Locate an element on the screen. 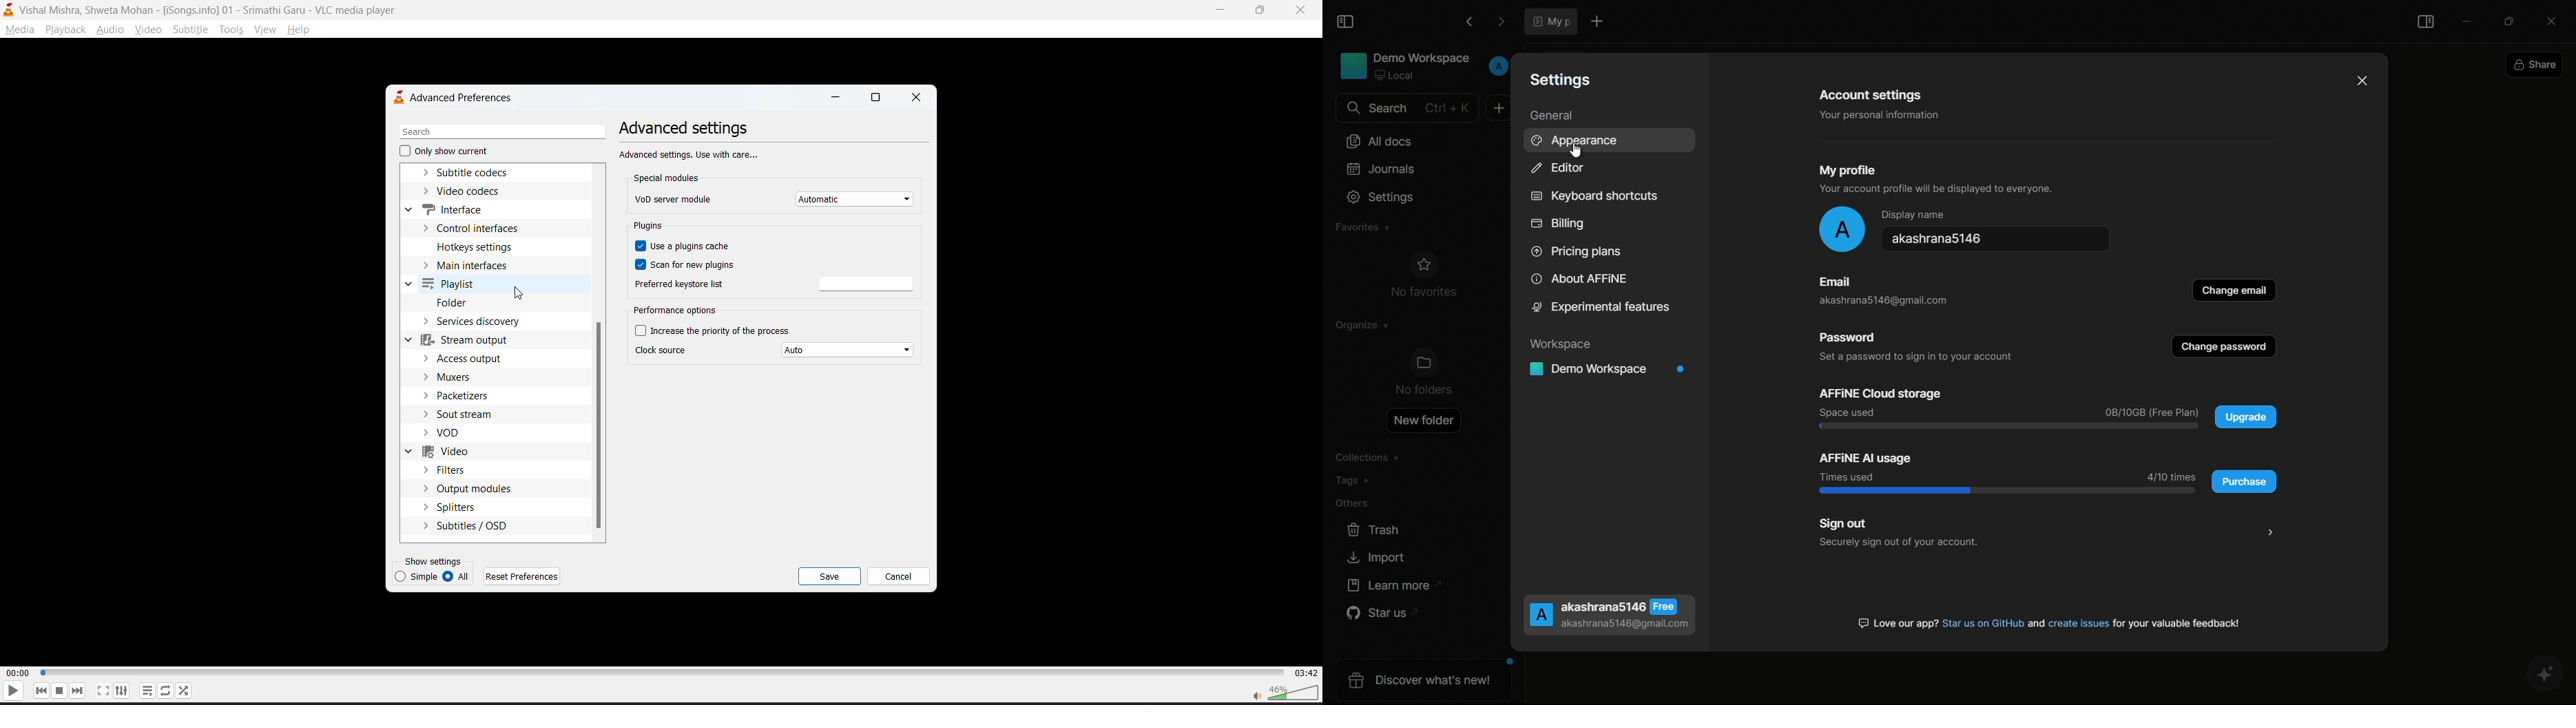 Image resolution: width=2576 pixels, height=728 pixels. trash is located at coordinates (1375, 530).